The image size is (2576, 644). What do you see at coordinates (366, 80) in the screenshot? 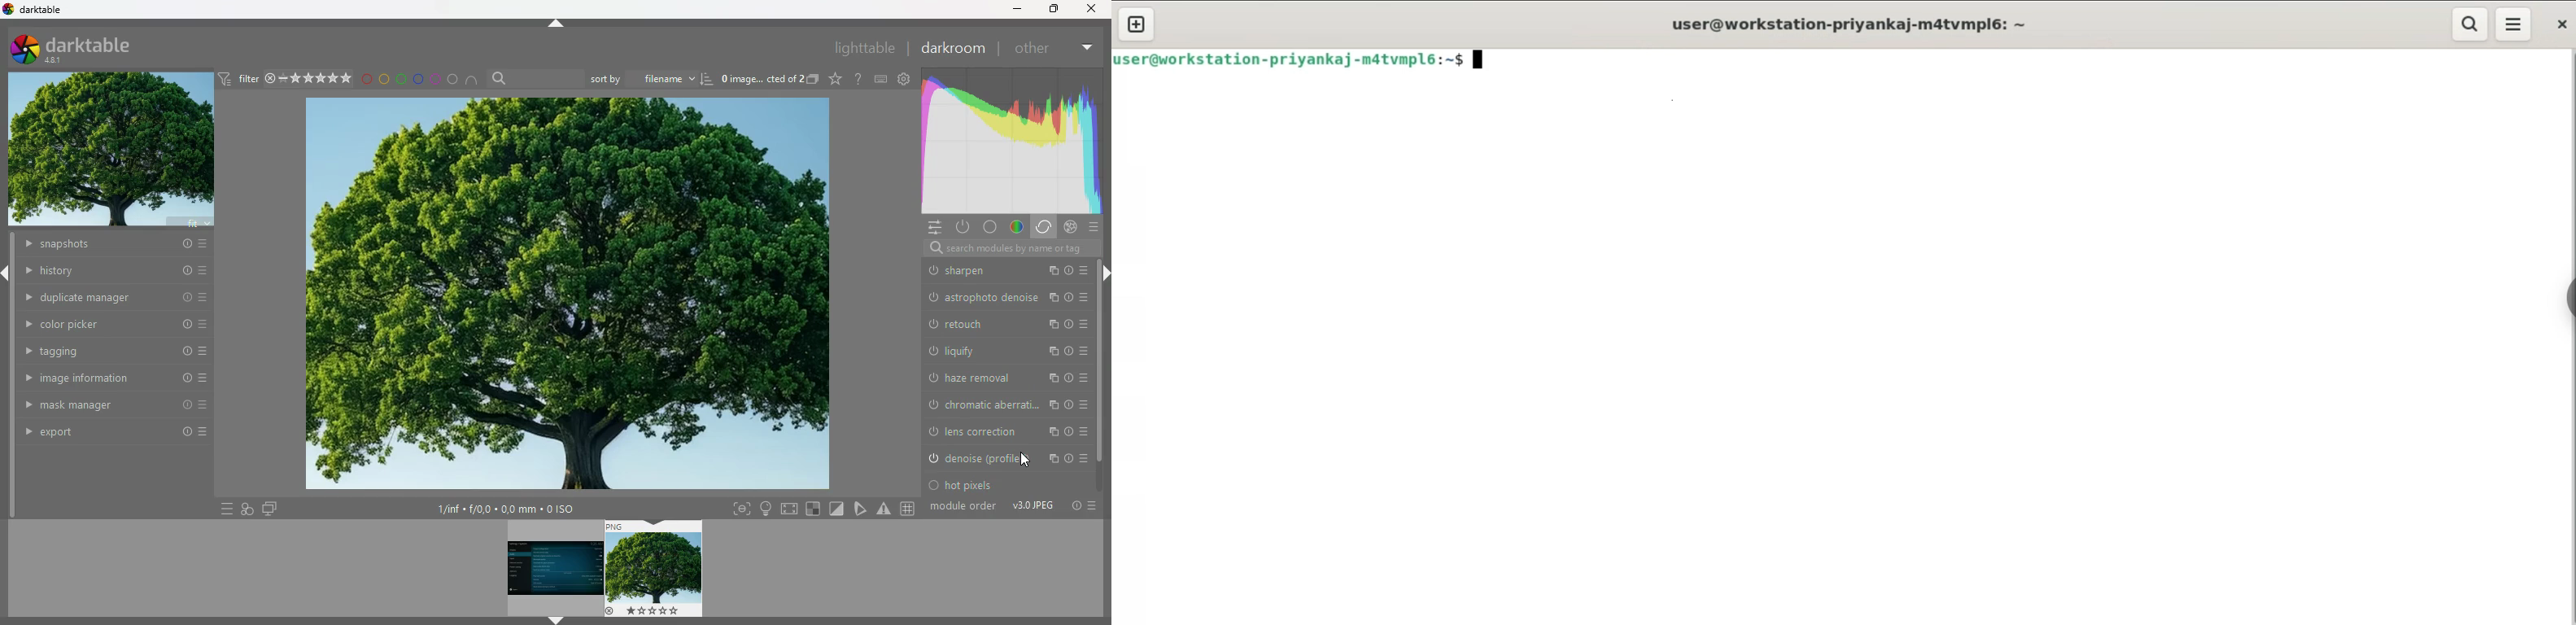
I see `red` at bounding box center [366, 80].